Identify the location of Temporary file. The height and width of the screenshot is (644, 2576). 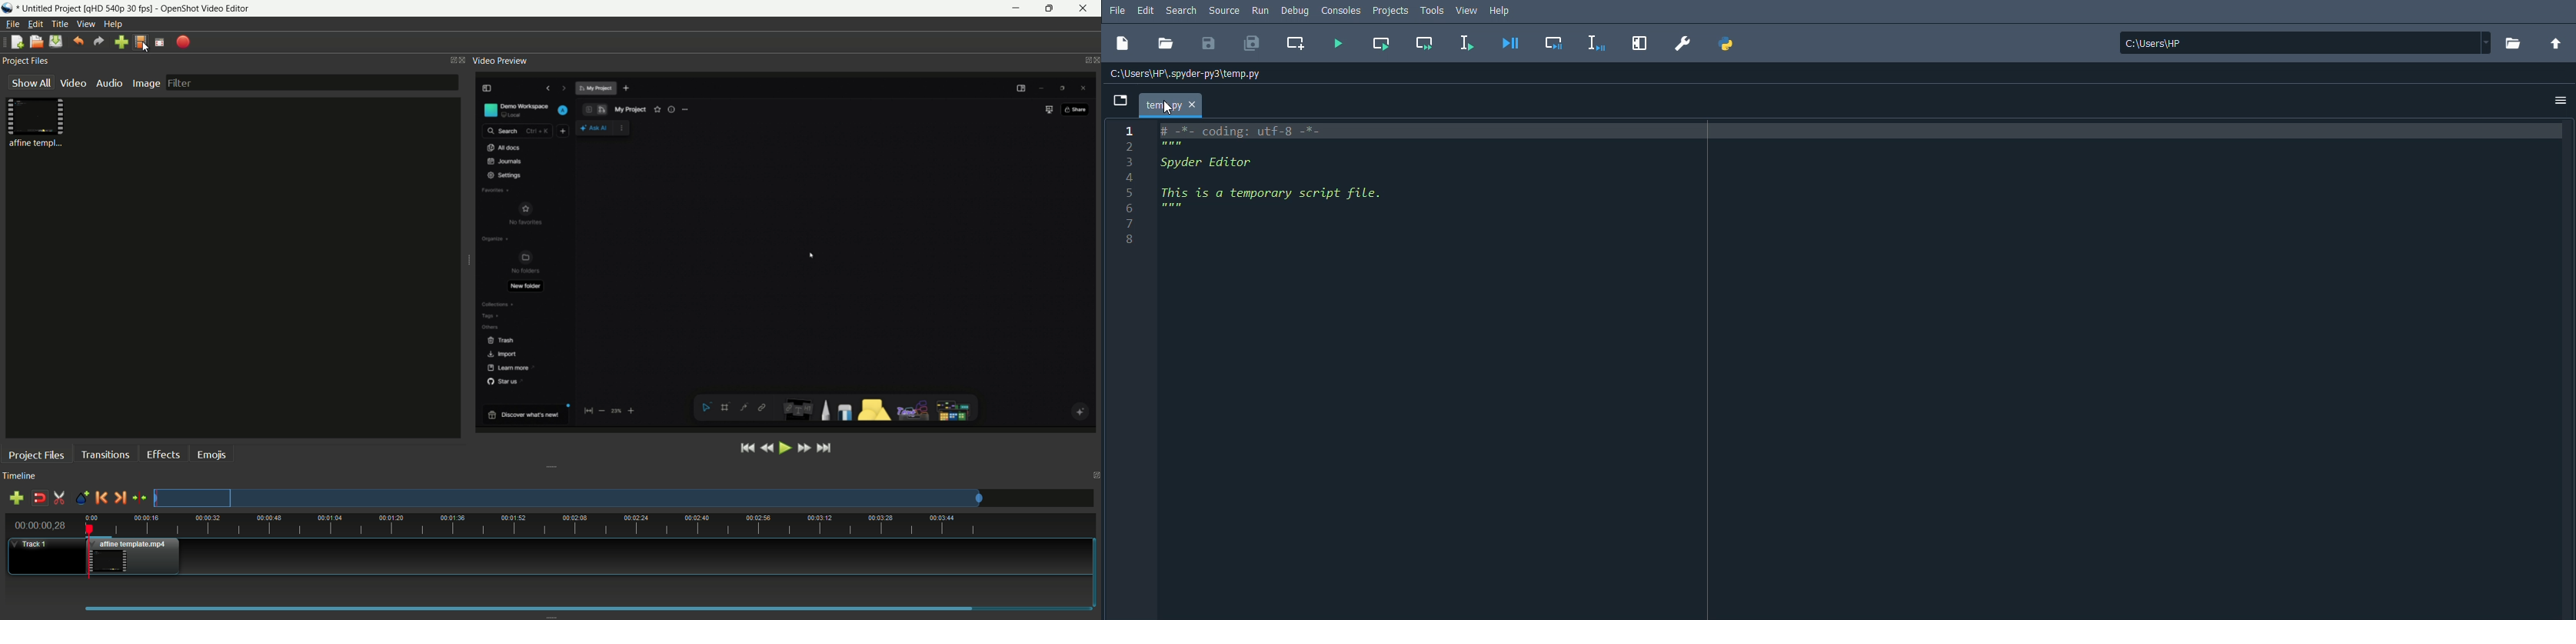
(1173, 105).